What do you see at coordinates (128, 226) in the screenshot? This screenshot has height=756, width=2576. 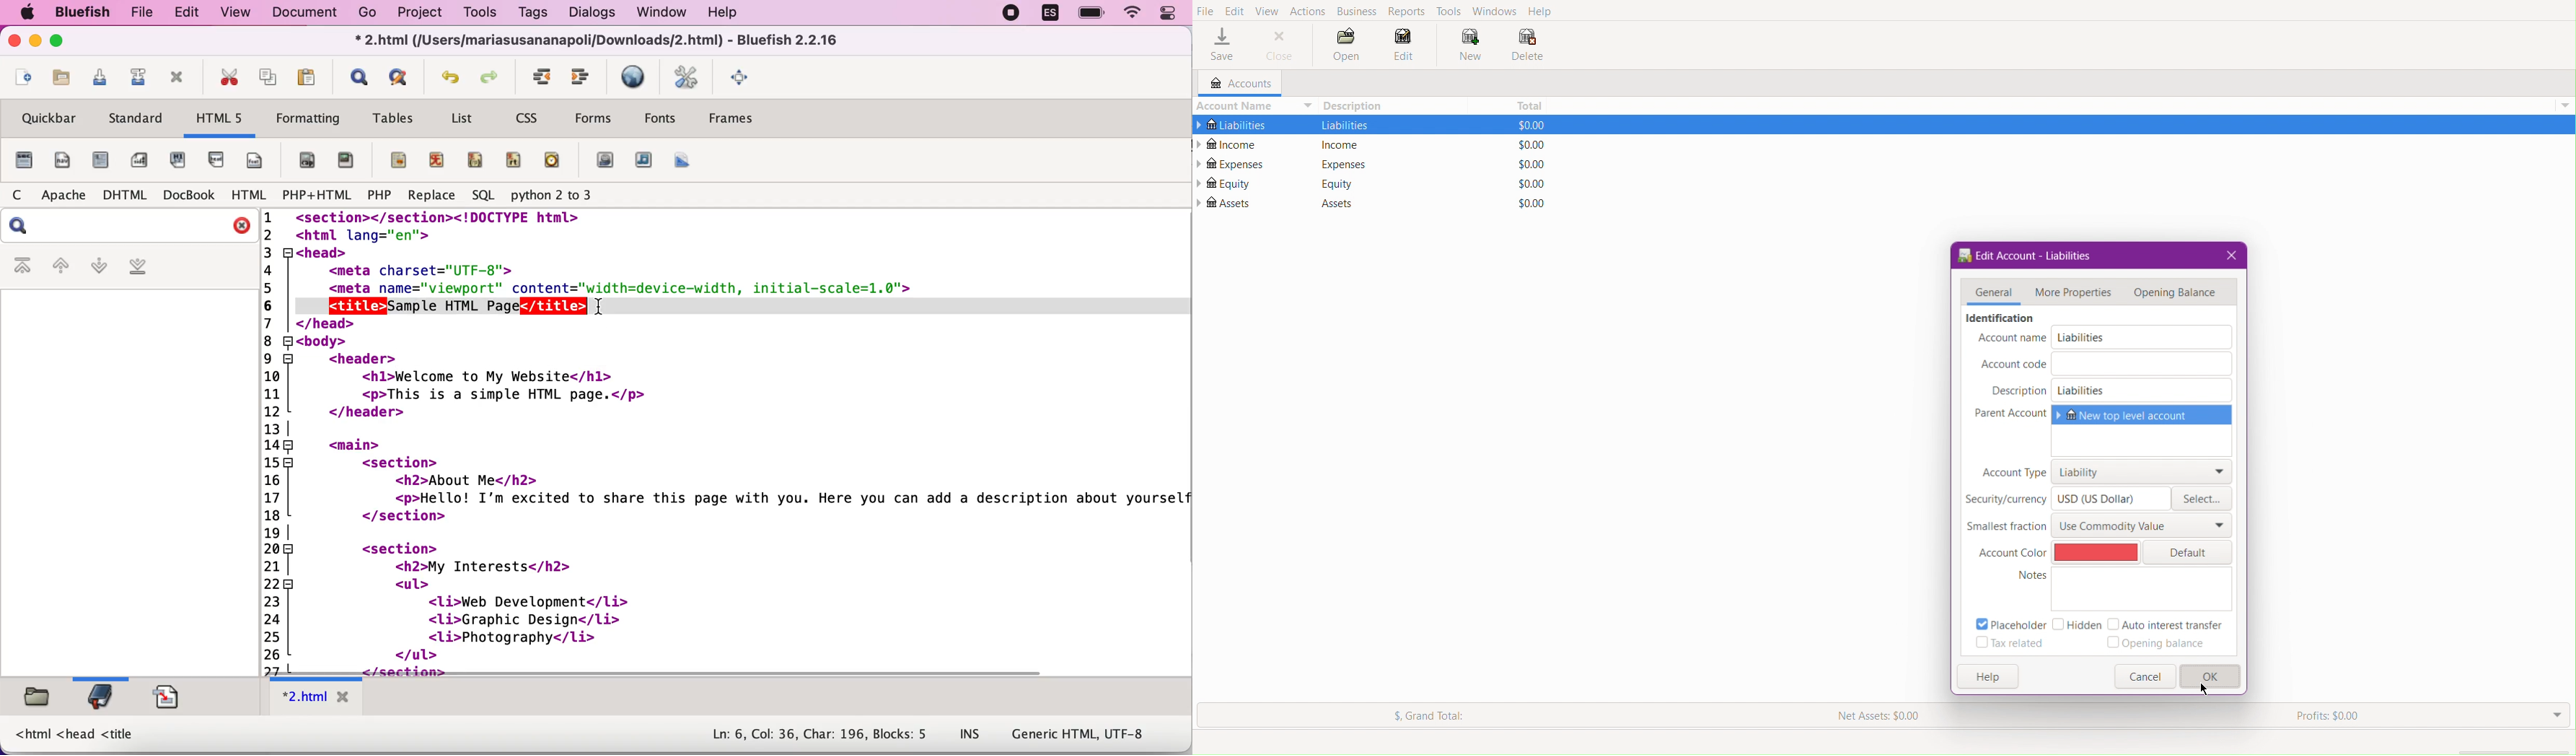 I see `search` at bounding box center [128, 226].